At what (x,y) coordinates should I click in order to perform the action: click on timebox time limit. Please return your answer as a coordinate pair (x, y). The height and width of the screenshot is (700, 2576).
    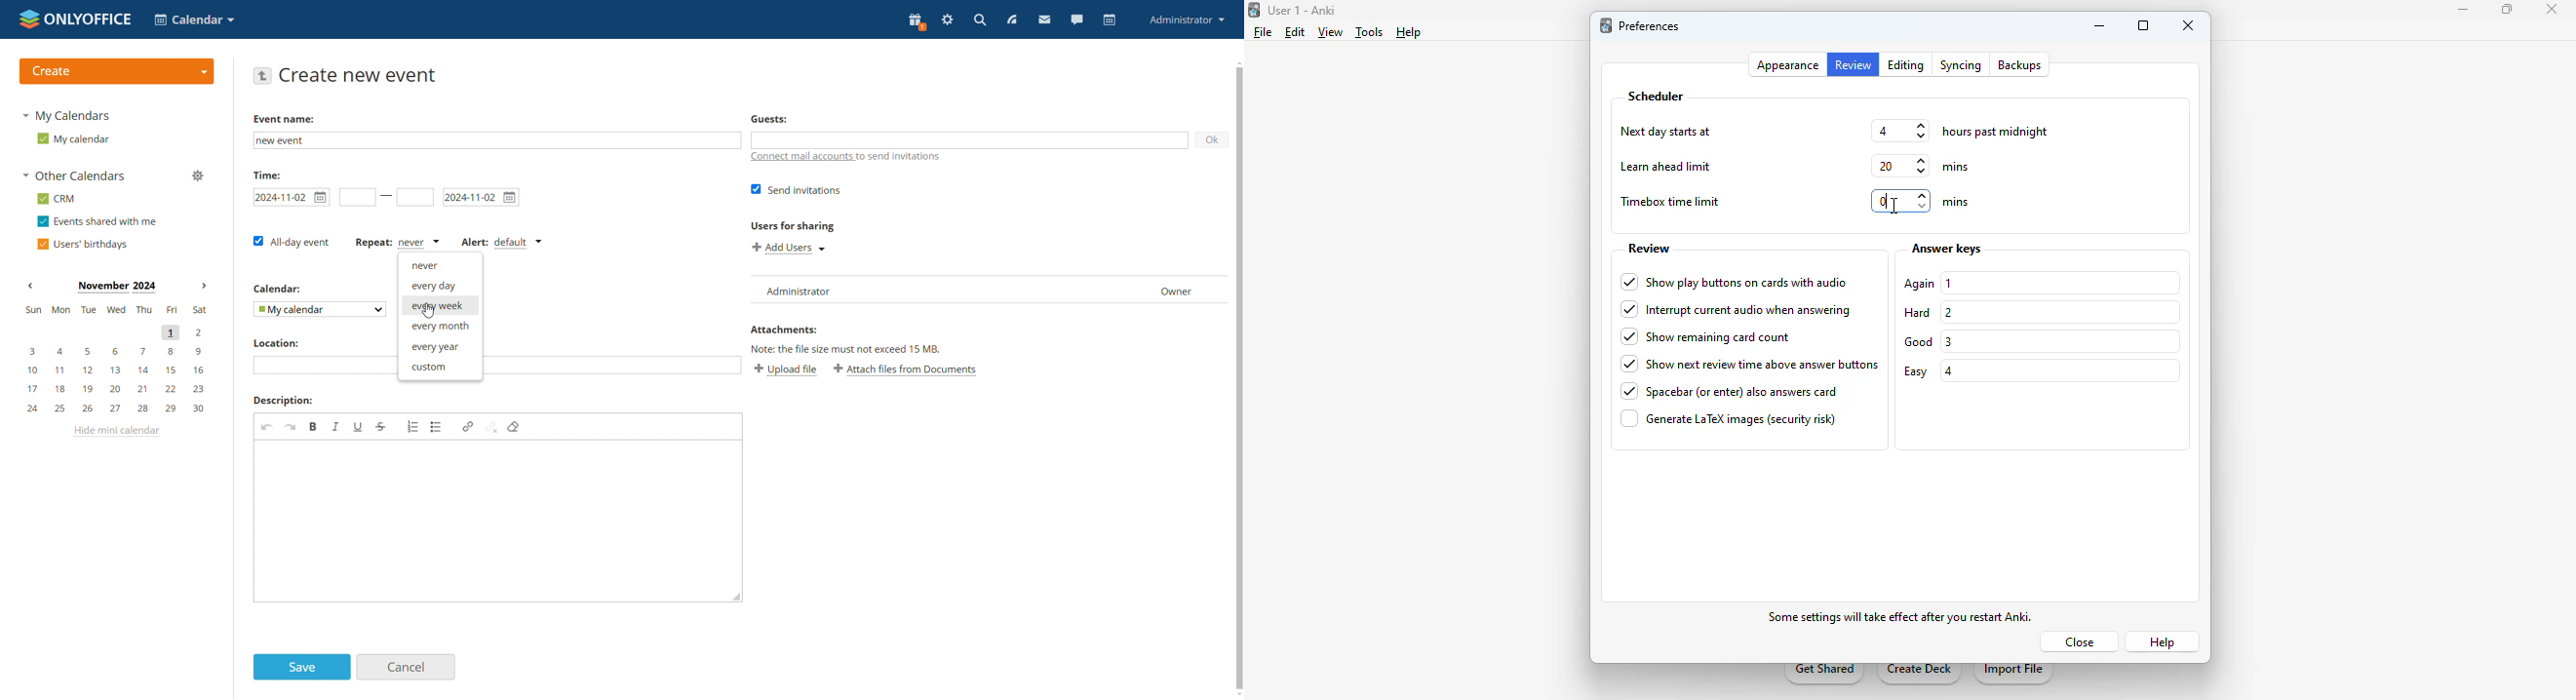
    Looking at the image, I should click on (1673, 203).